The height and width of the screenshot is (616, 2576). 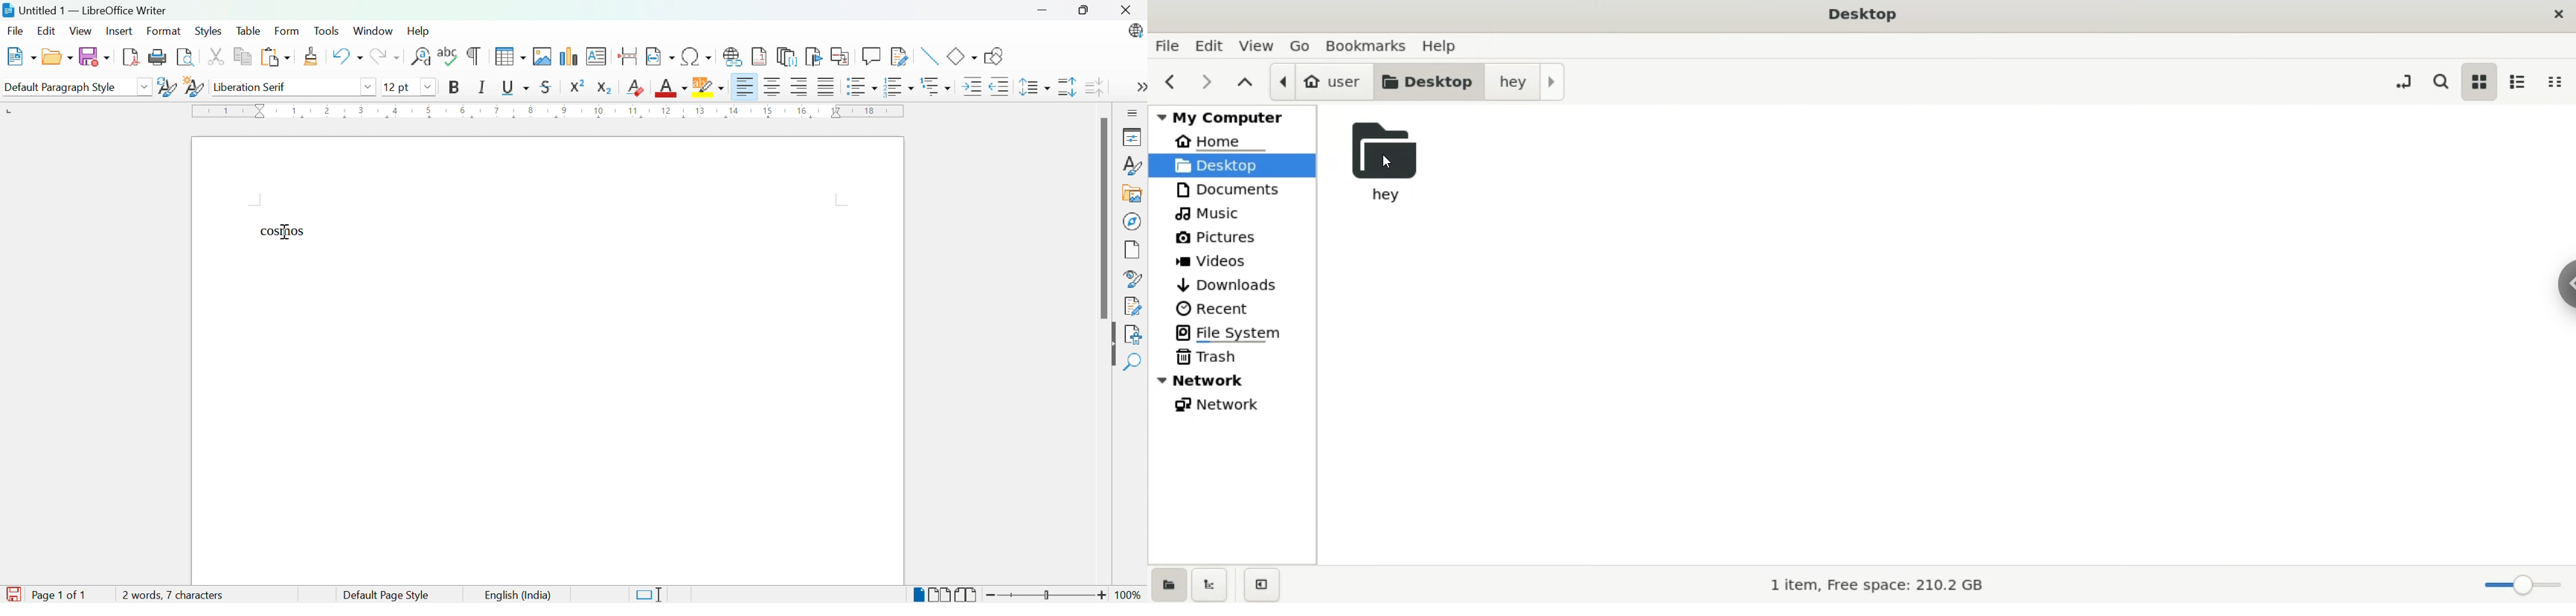 I want to click on Paste, so click(x=275, y=56).